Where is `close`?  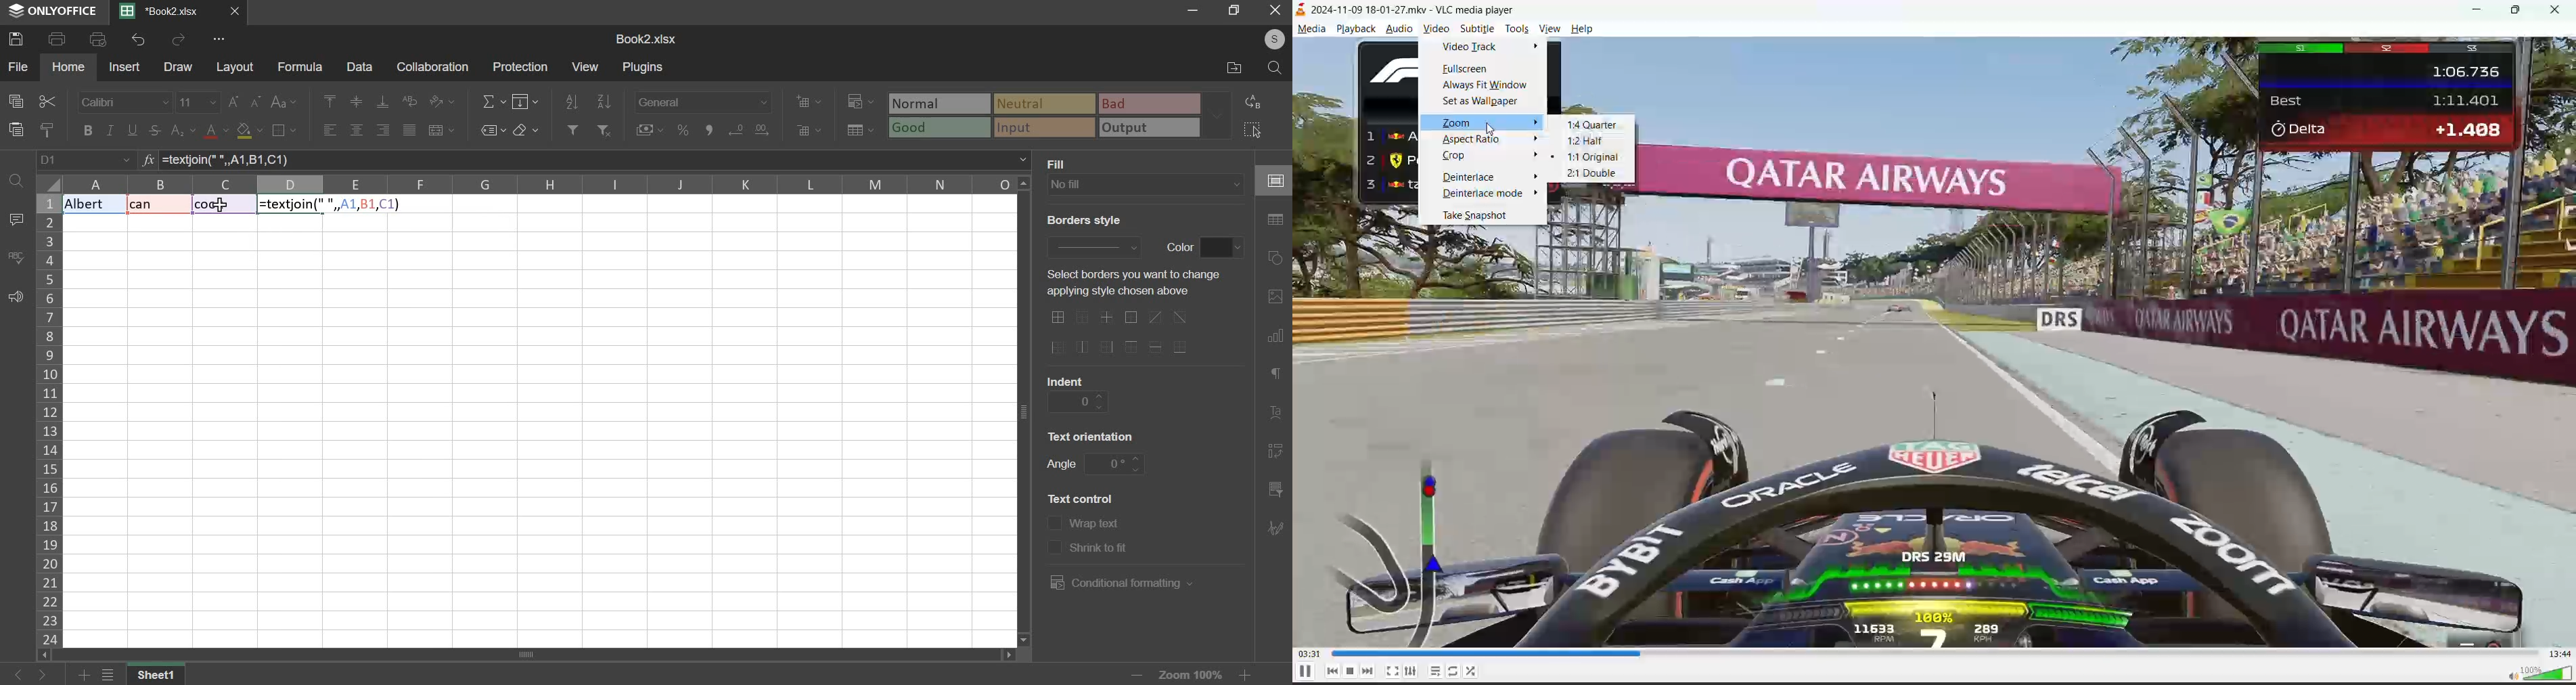 close is located at coordinates (238, 13).